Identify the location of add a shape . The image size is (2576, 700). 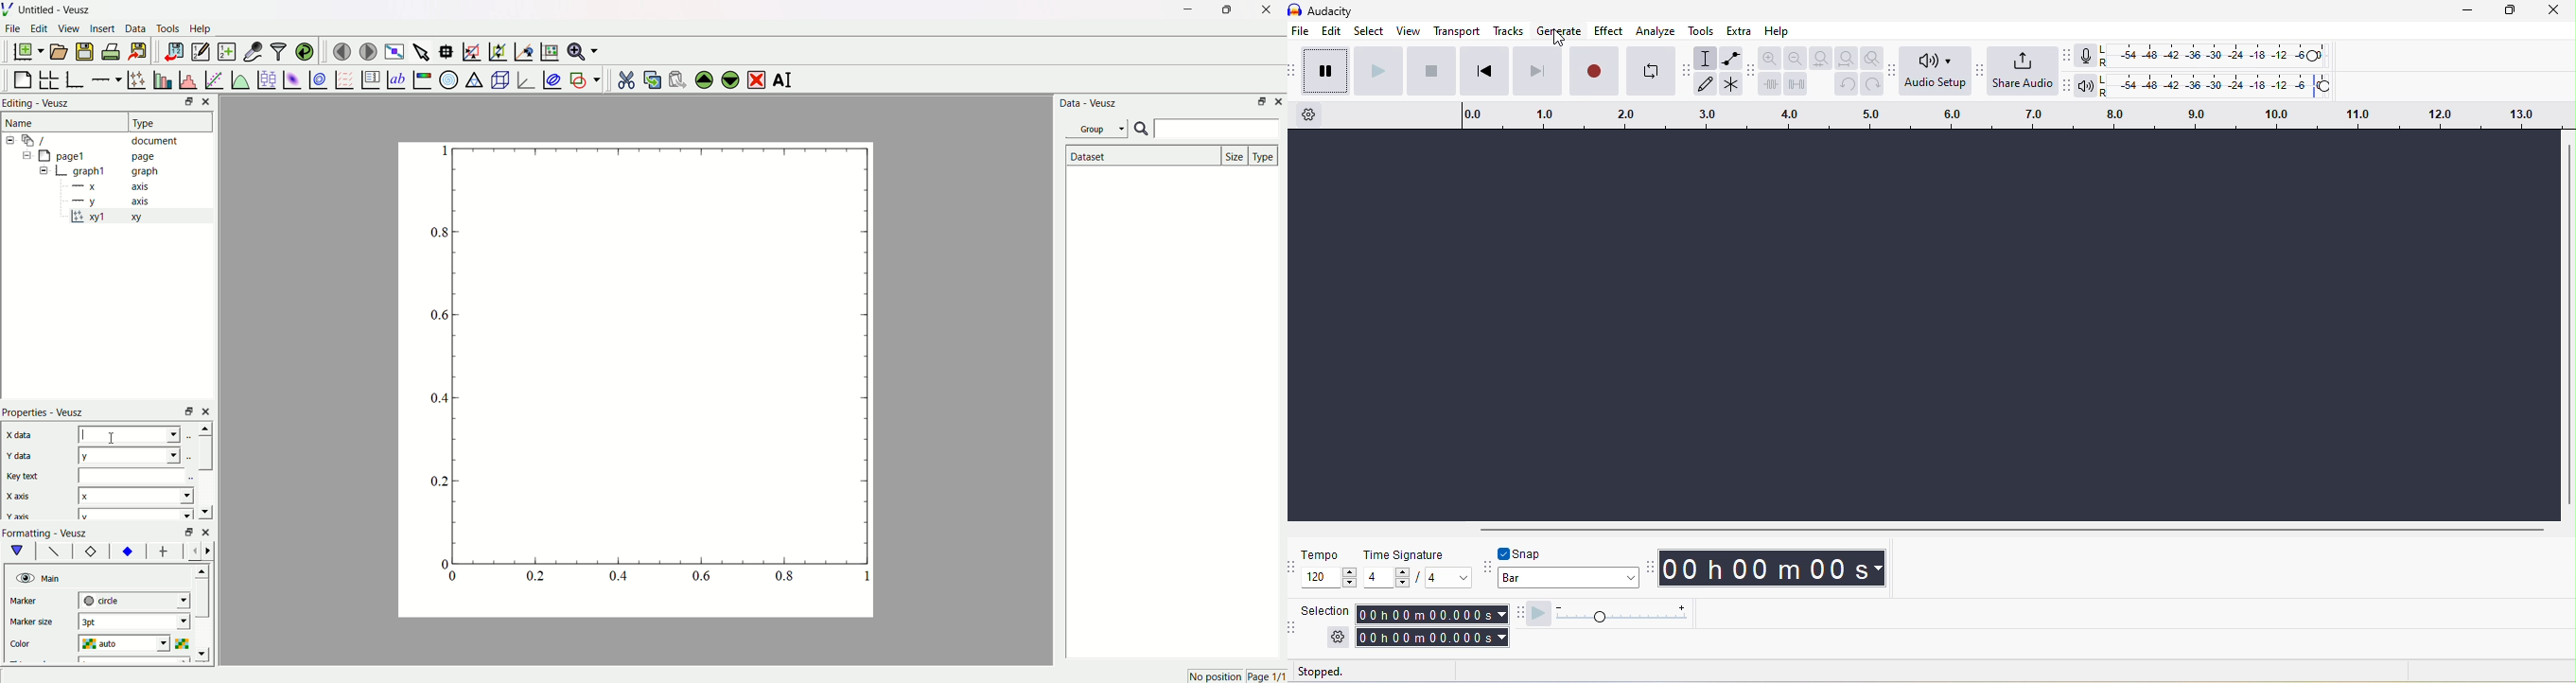
(584, 79).